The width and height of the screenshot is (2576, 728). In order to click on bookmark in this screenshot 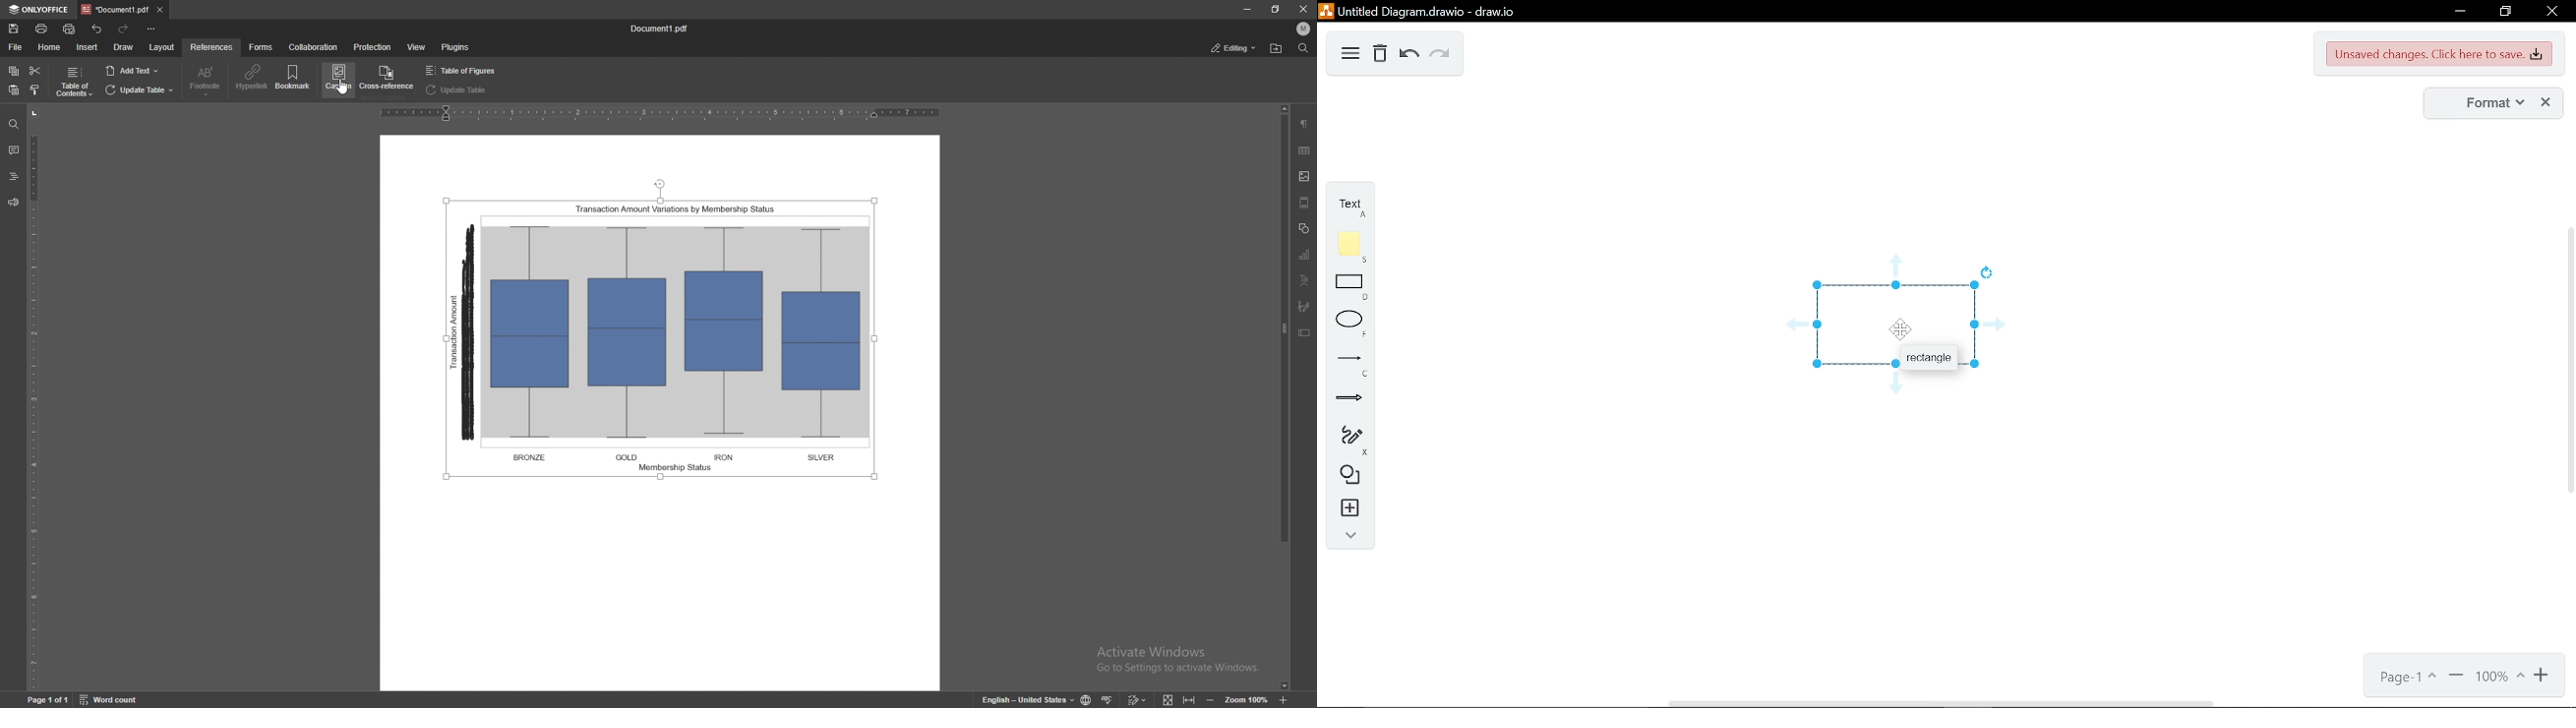, I will do `click(294, 78)`.